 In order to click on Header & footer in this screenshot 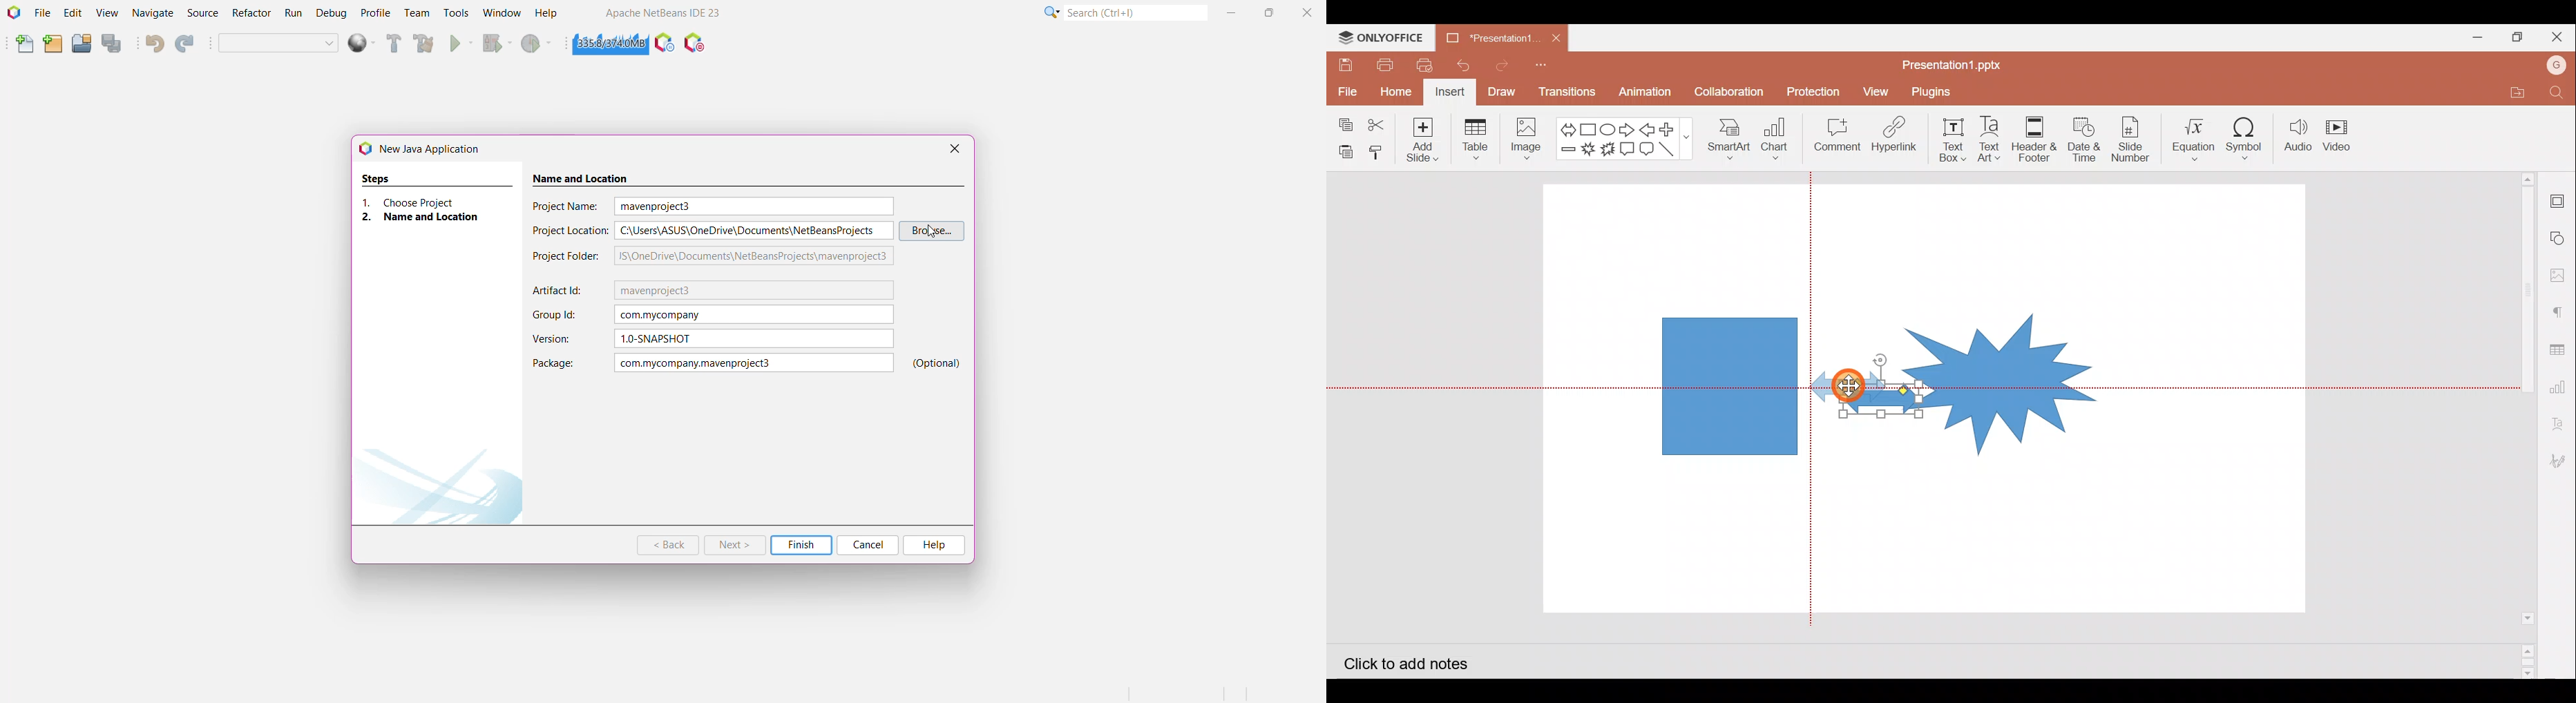, I will do `click(2037, 139)`.